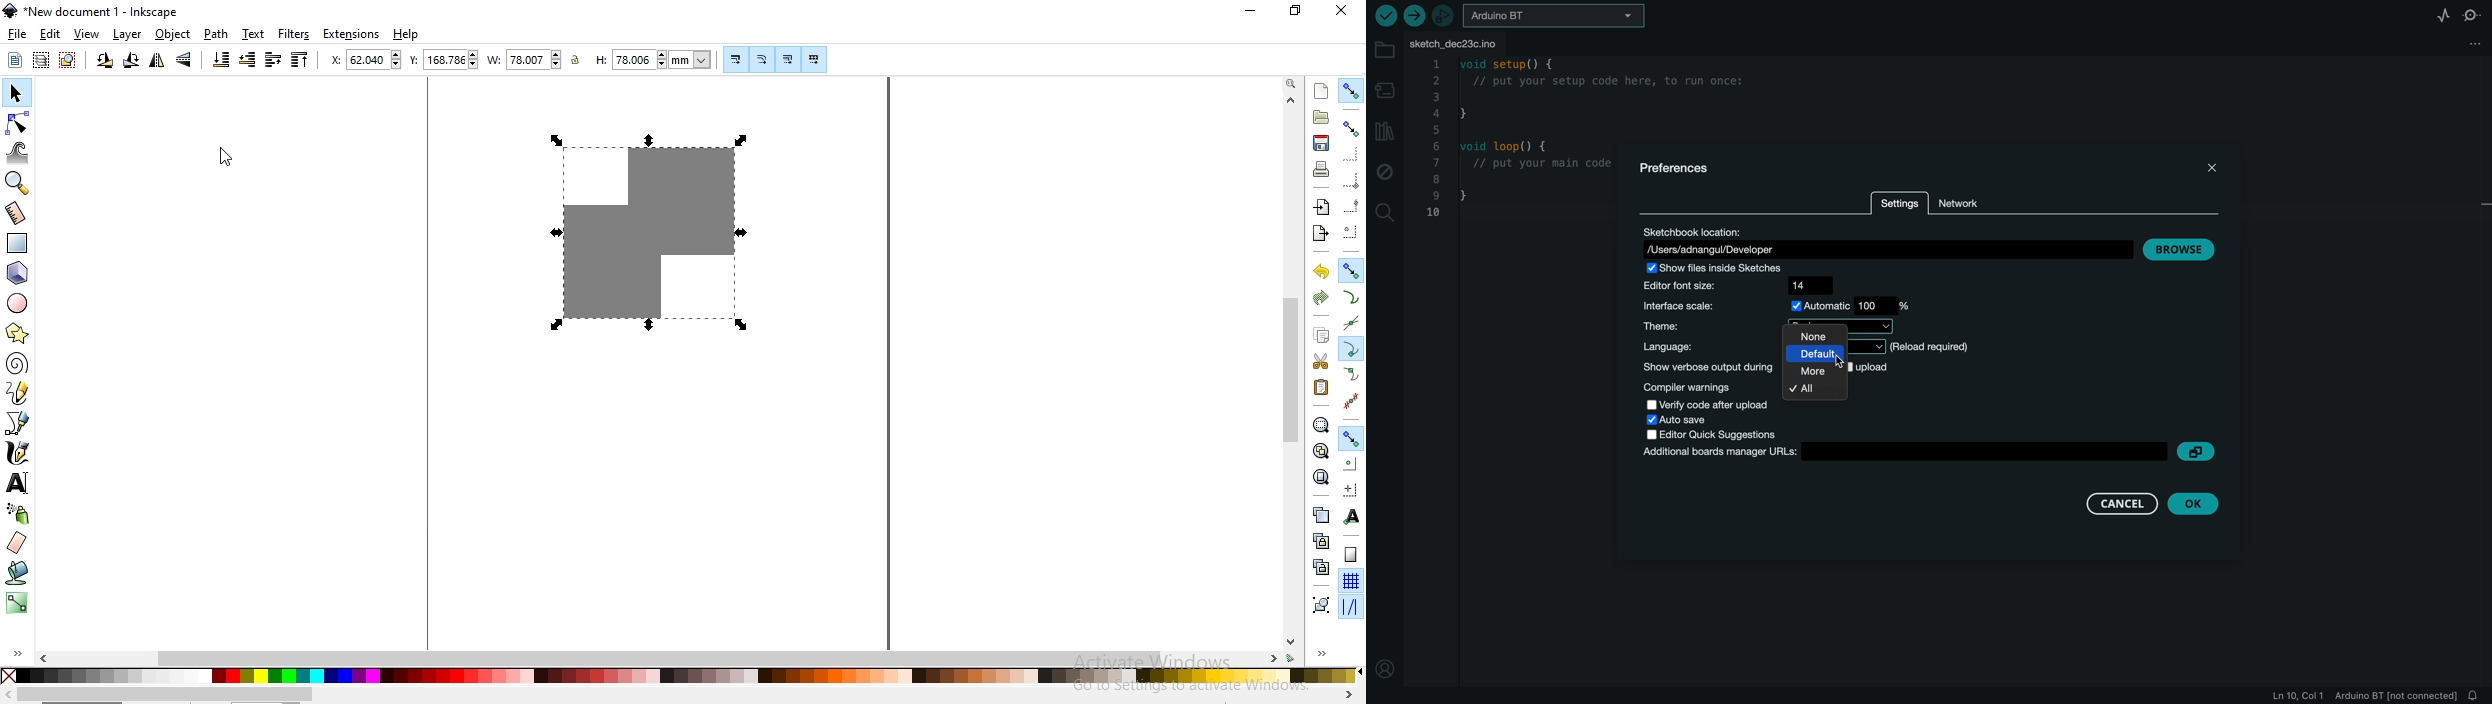 The height and width of the screenshot is (728, 2492). I want to click on layer, so click(127, 35).